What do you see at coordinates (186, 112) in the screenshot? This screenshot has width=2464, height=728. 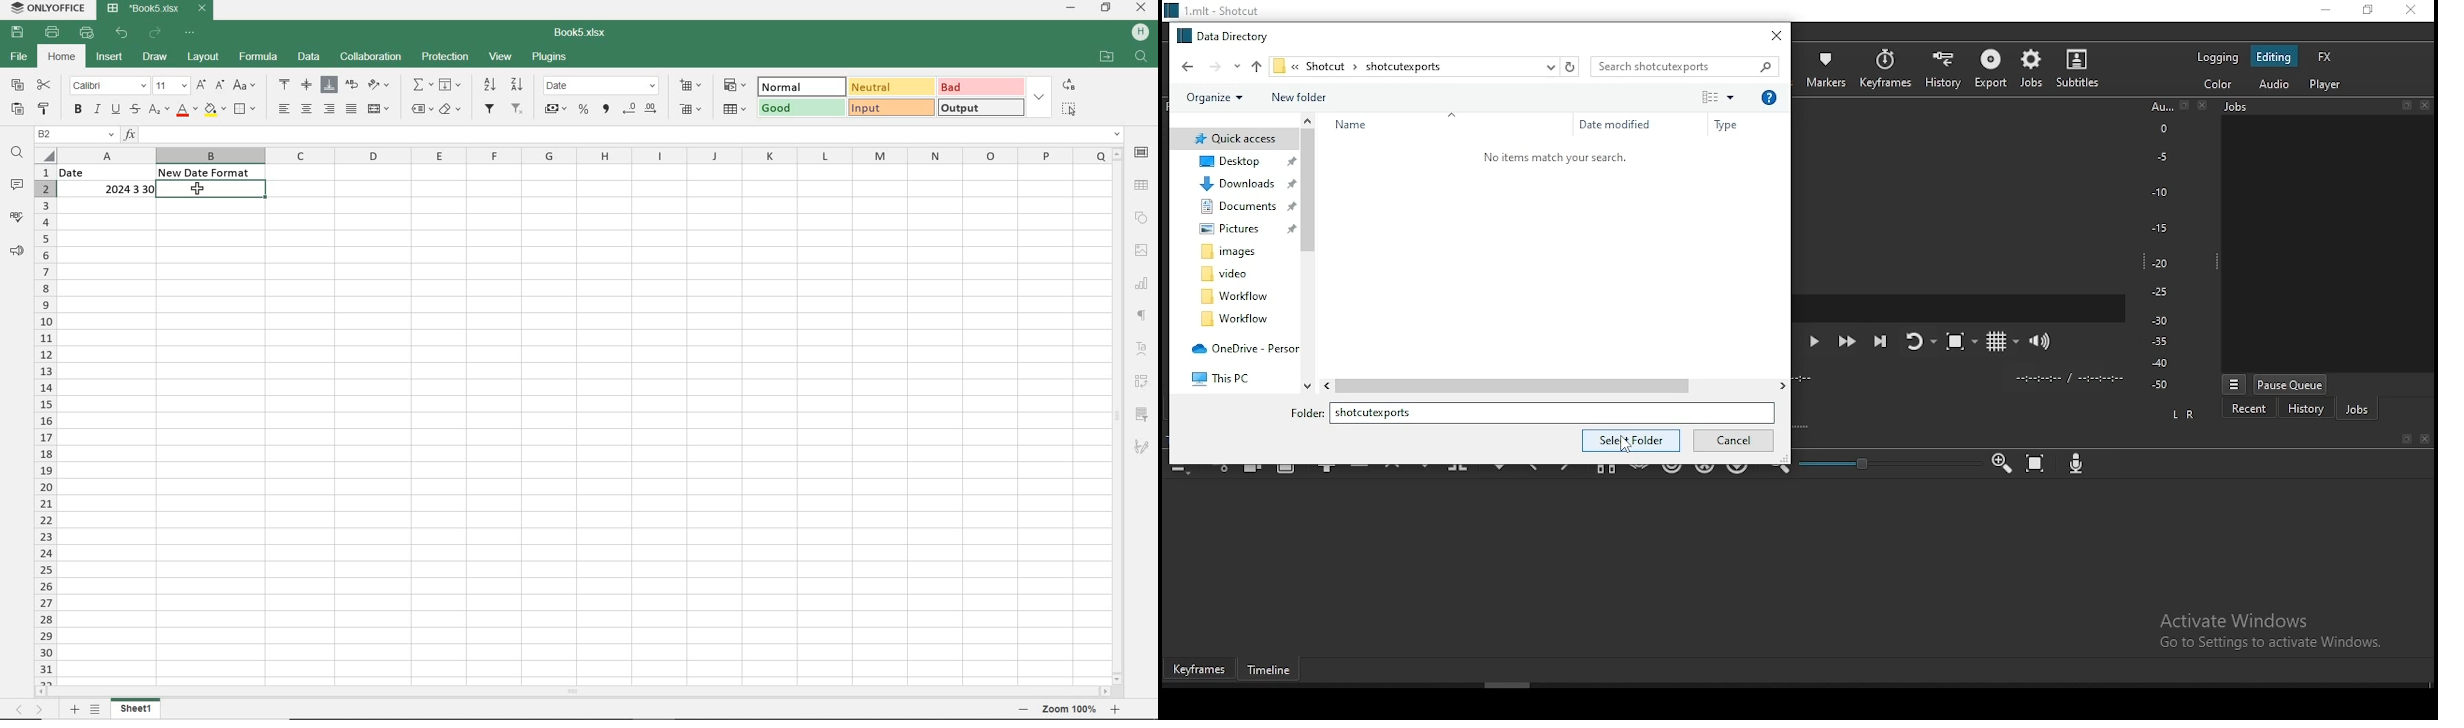 I see `FONT COLOR` at bounding box center [186, 112].